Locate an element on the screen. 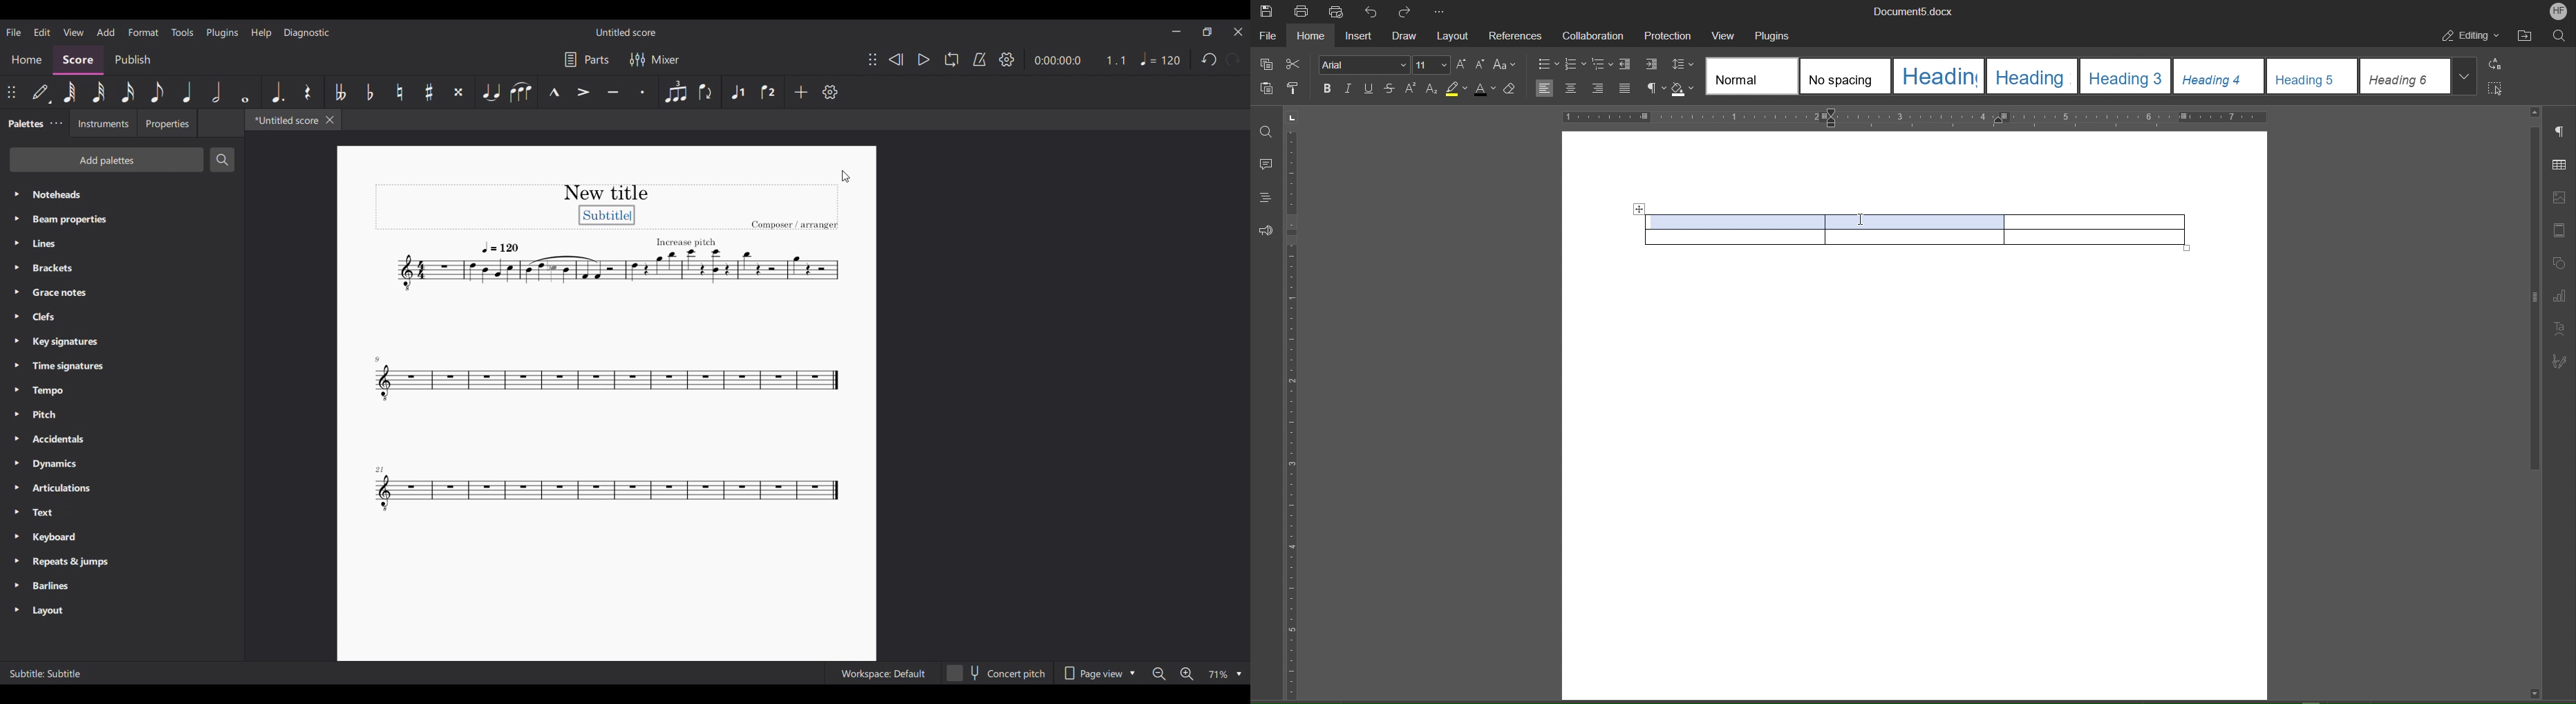 The width and height of the screenshot is (2576, 728). scroll up is located at coordinates (2535, 112).